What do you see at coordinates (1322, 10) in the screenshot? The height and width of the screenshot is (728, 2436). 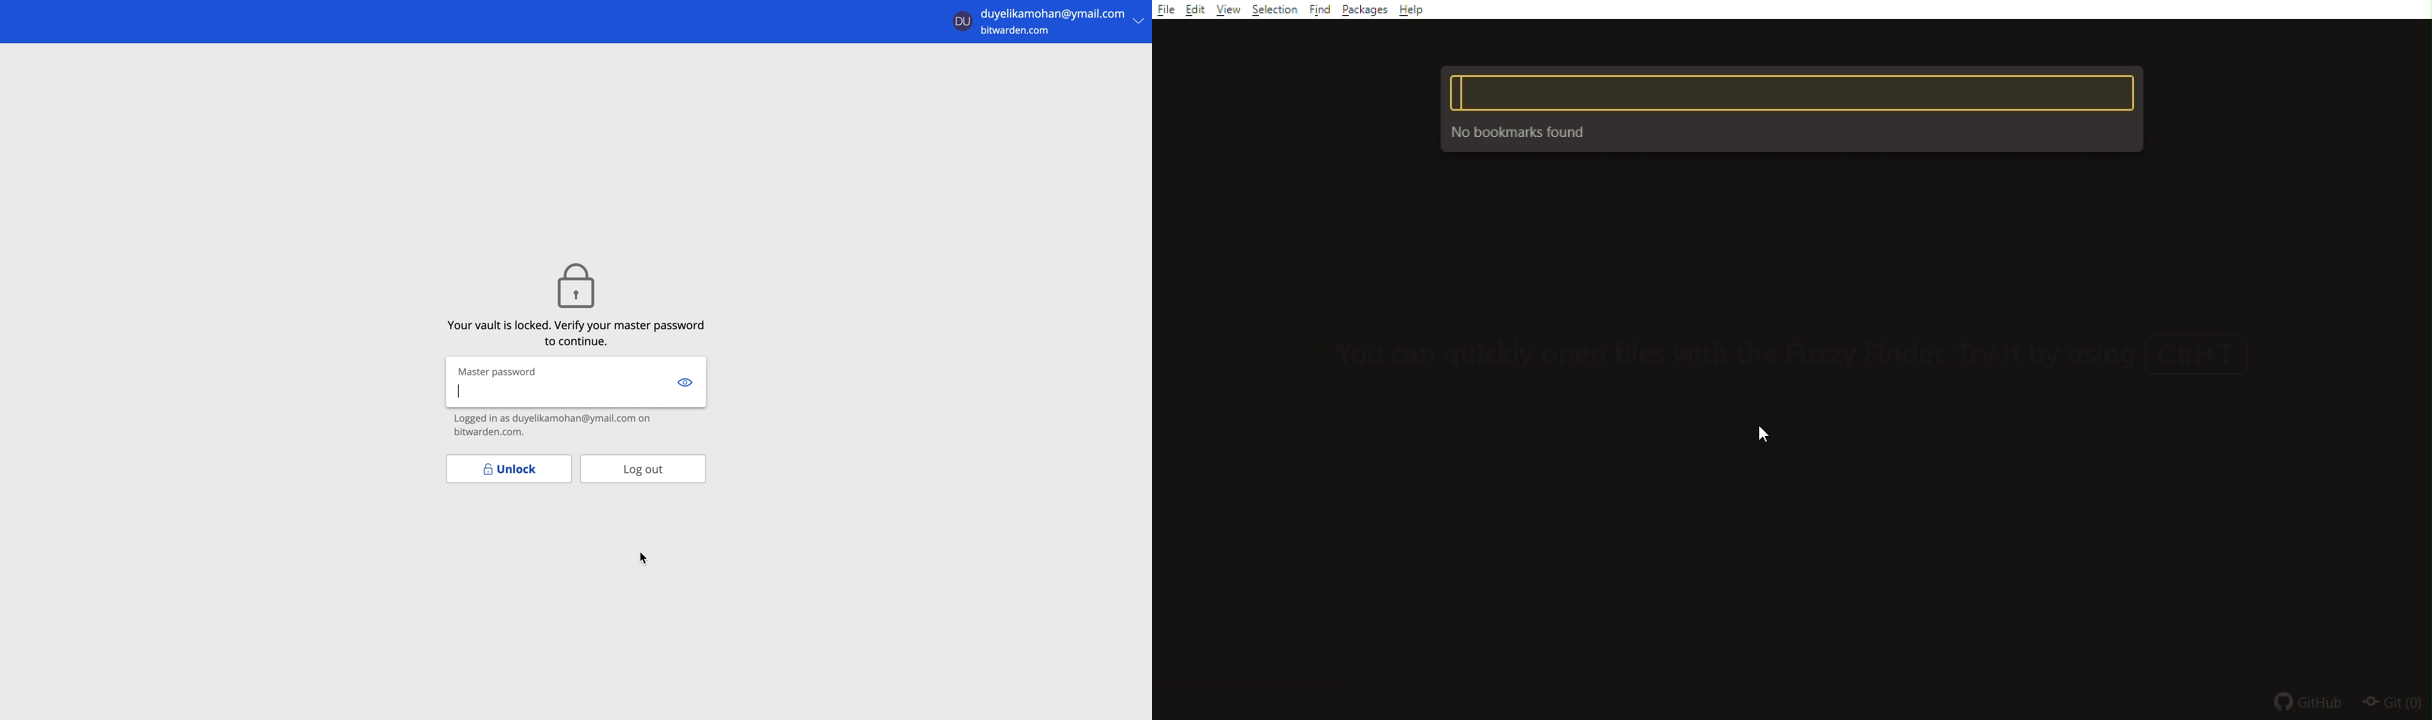 I see `Find` at bounding box center [1322, 10].